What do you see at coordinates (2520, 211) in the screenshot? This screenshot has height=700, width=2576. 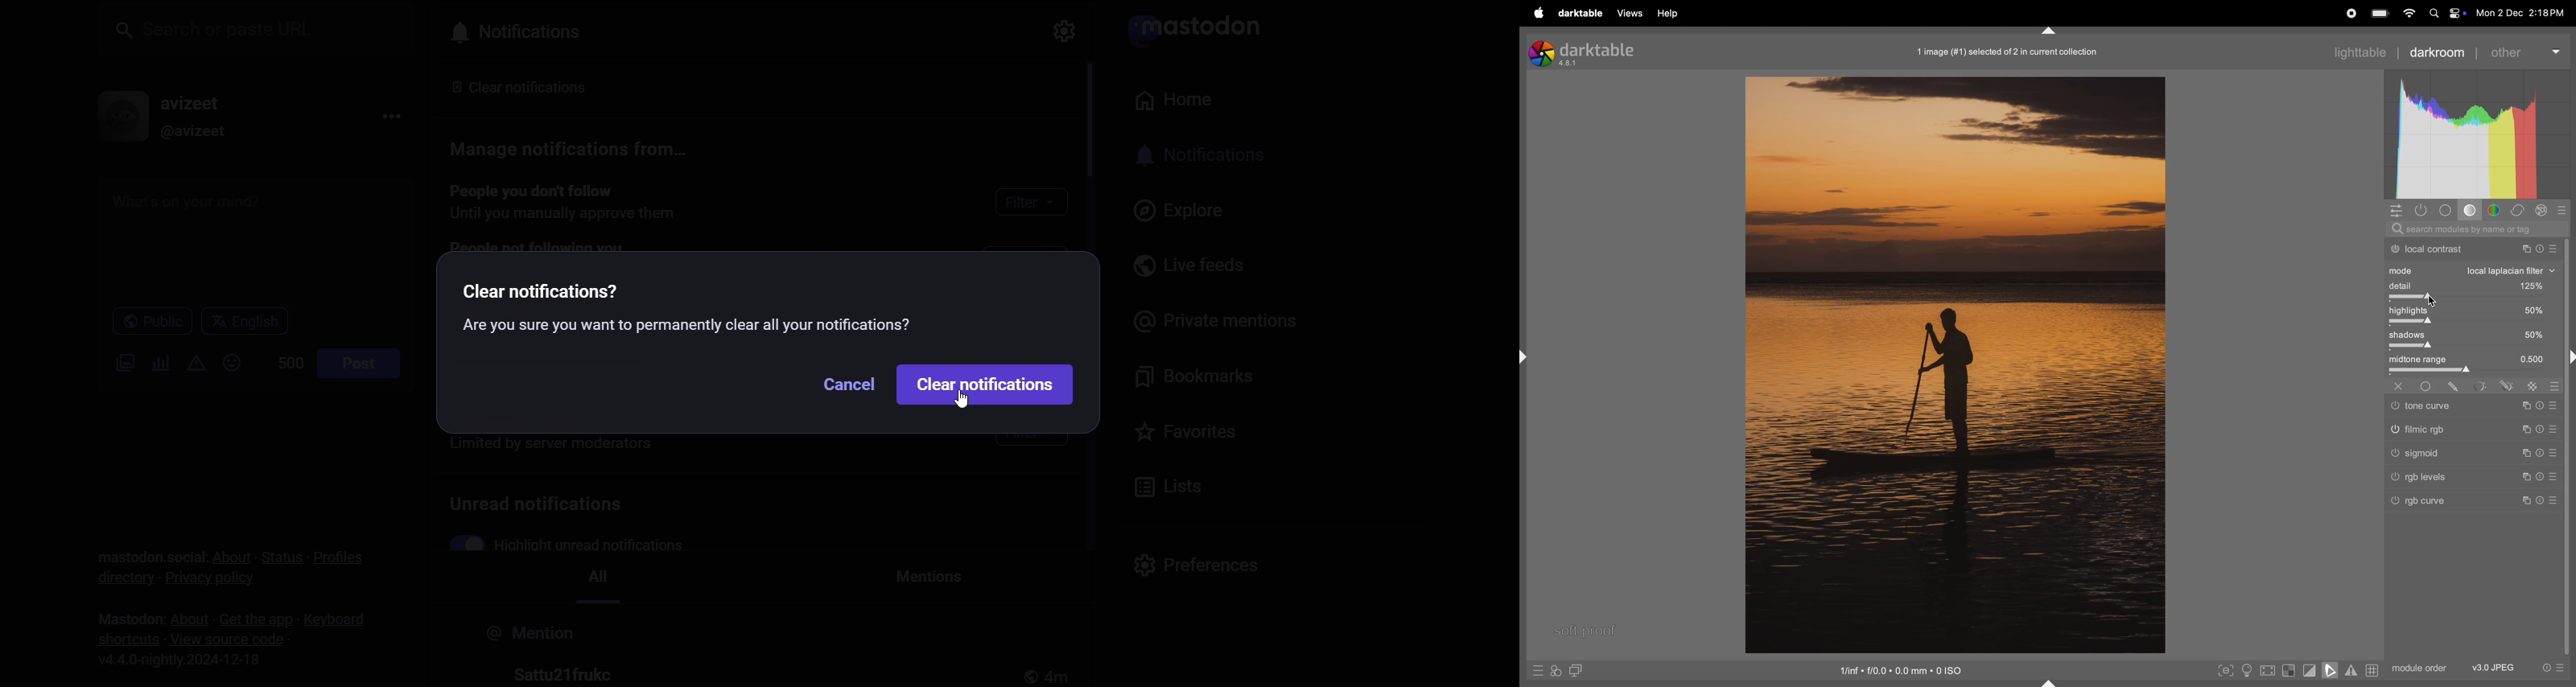 I see `correct` at bounding box center [2520, 211].